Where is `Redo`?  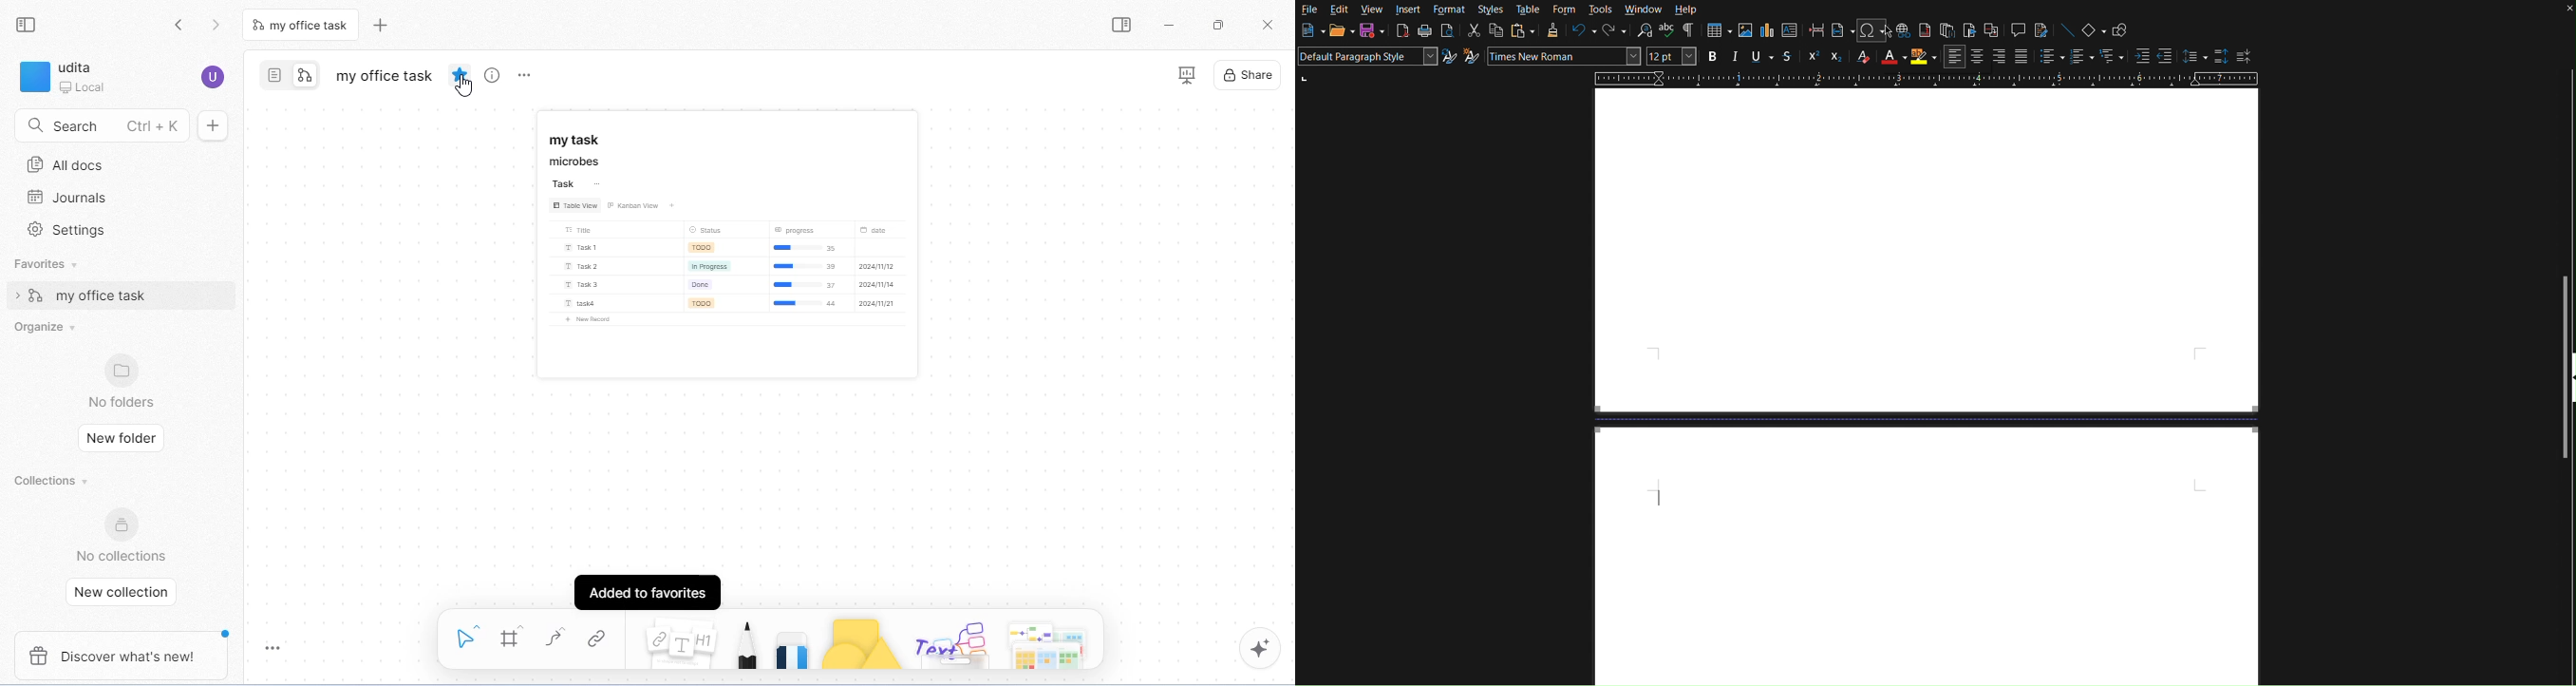 Redo is located at coordinates (1615, 31).